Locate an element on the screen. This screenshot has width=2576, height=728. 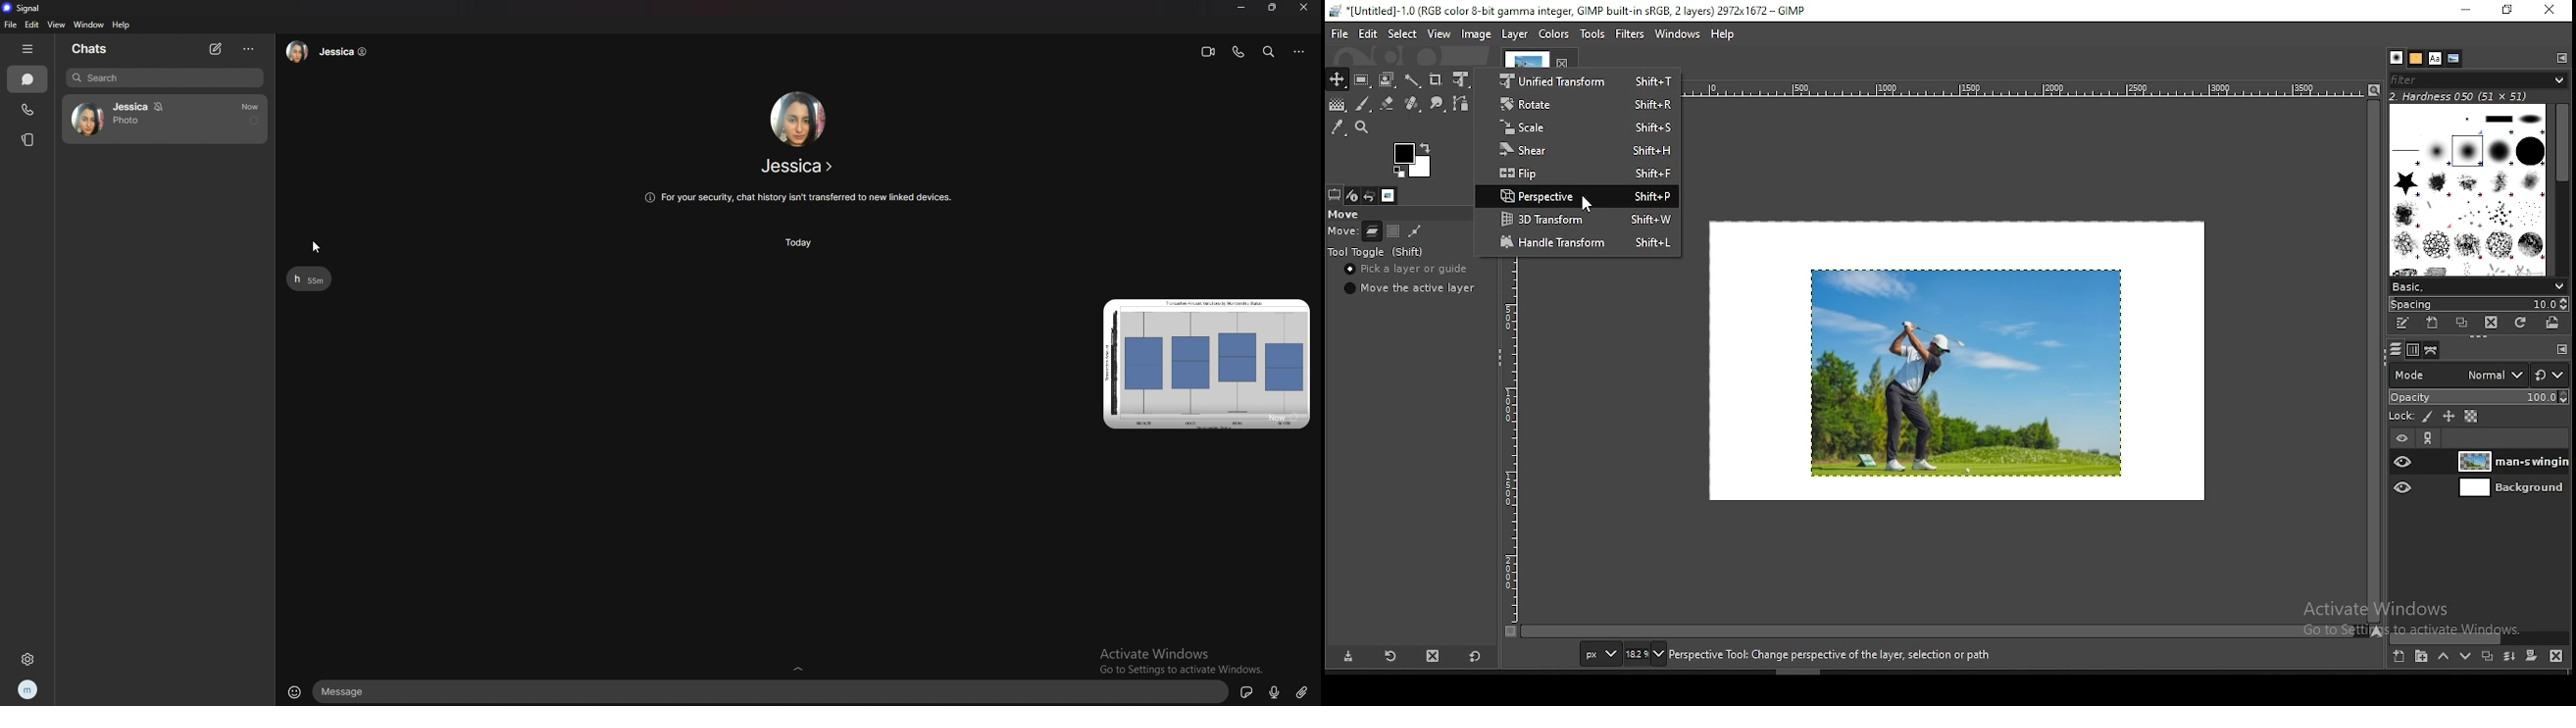
configure this tab is located at coordinates (2563, 58).